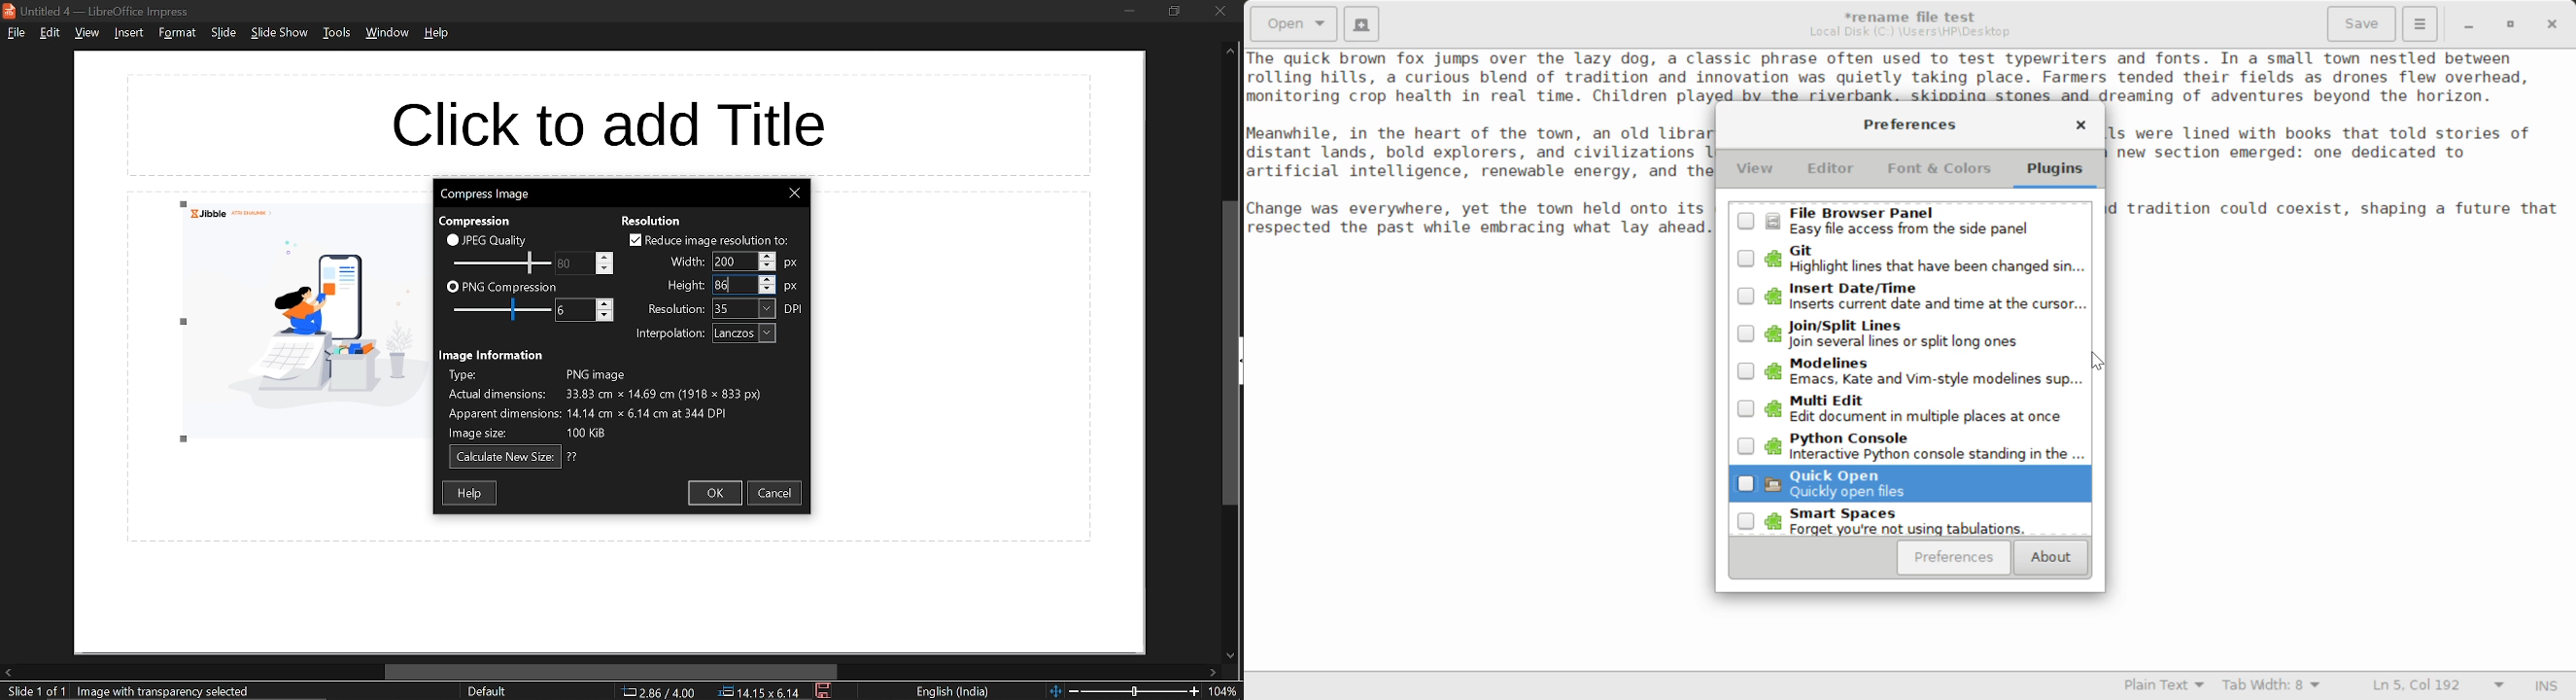 This screenshot has height=700, width=2576. Describe the element at coordinates (573, 457) in the screenshot. I see `question mark` at that location.